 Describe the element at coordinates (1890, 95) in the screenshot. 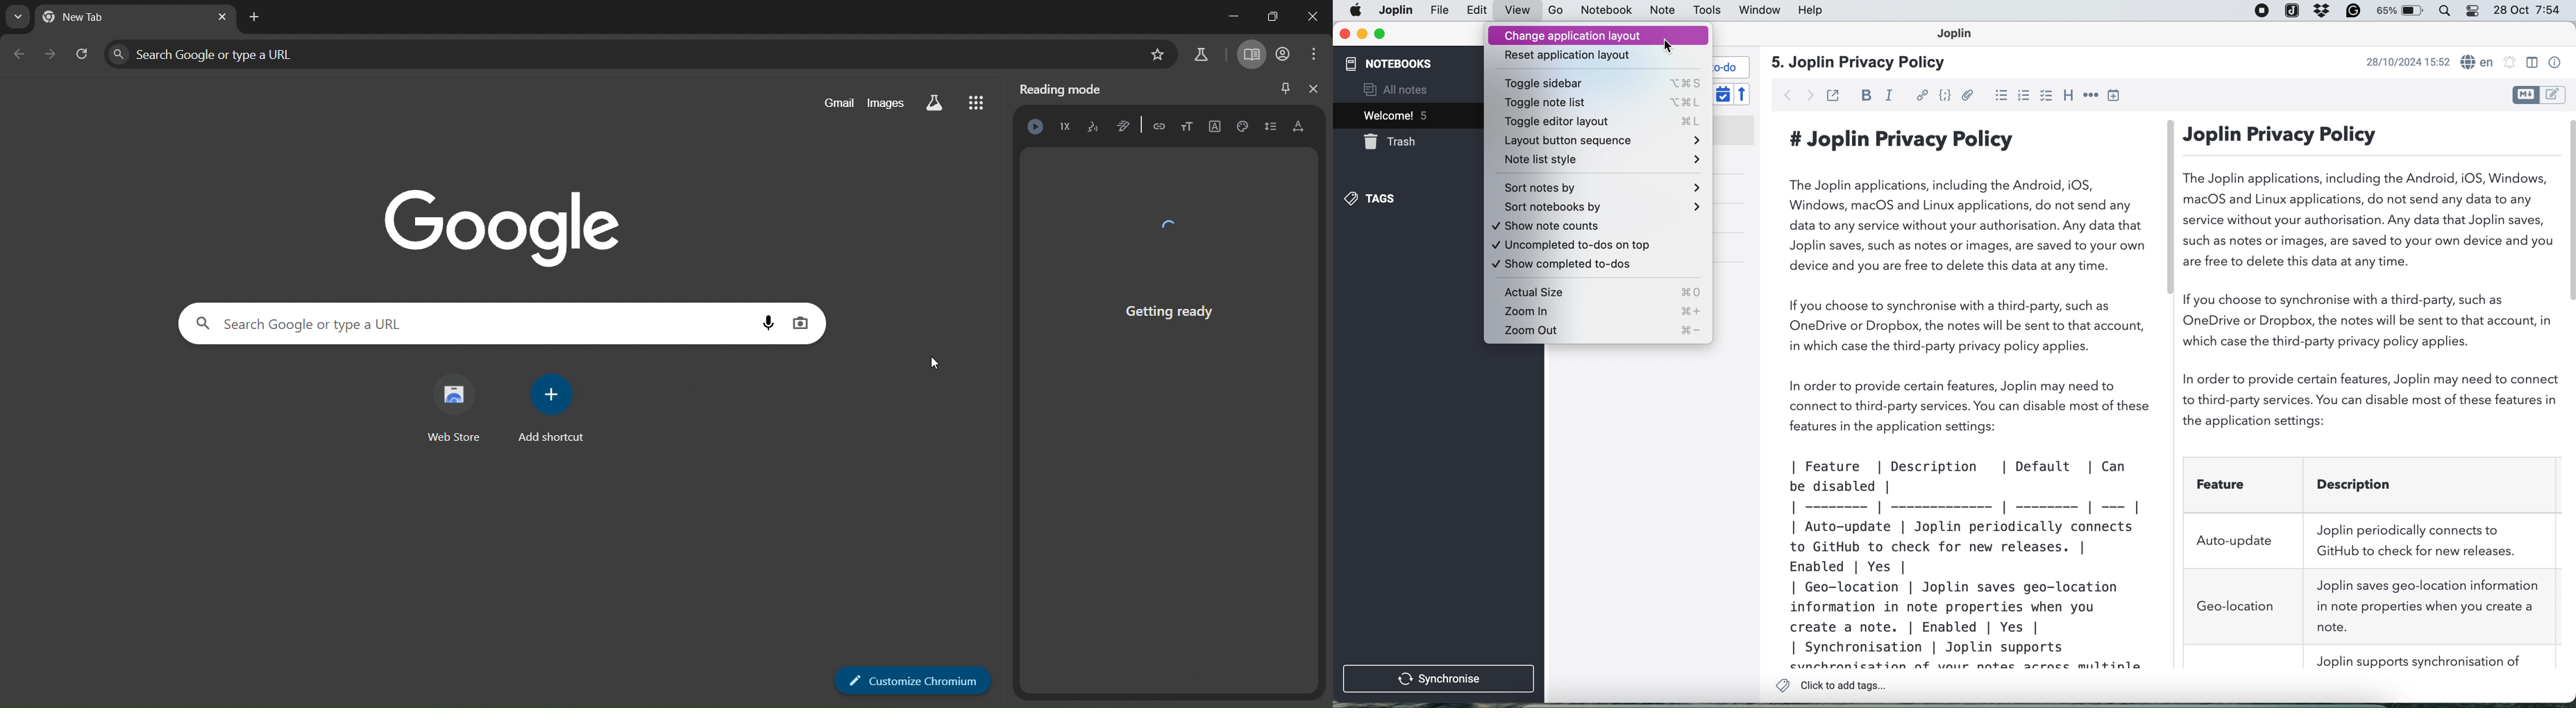

I see `italic` at that location.